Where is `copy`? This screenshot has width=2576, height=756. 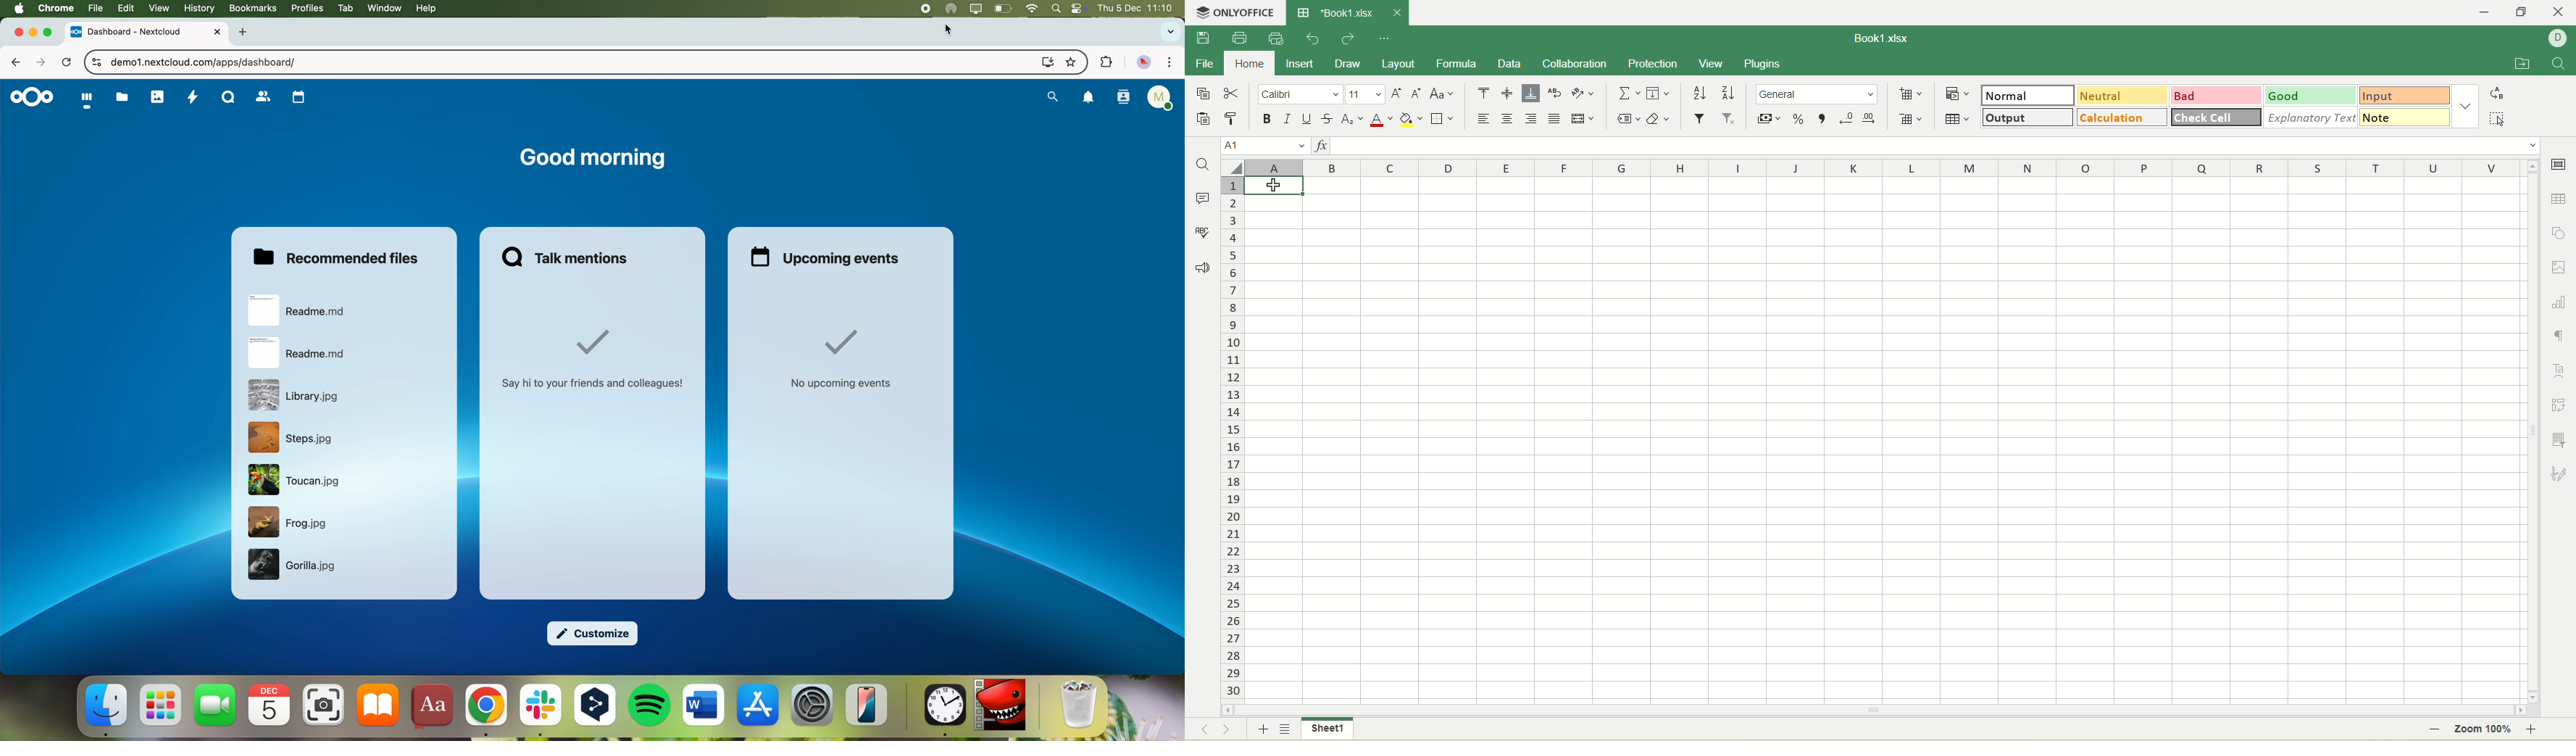 copy is located at coordinates (1202, 94).